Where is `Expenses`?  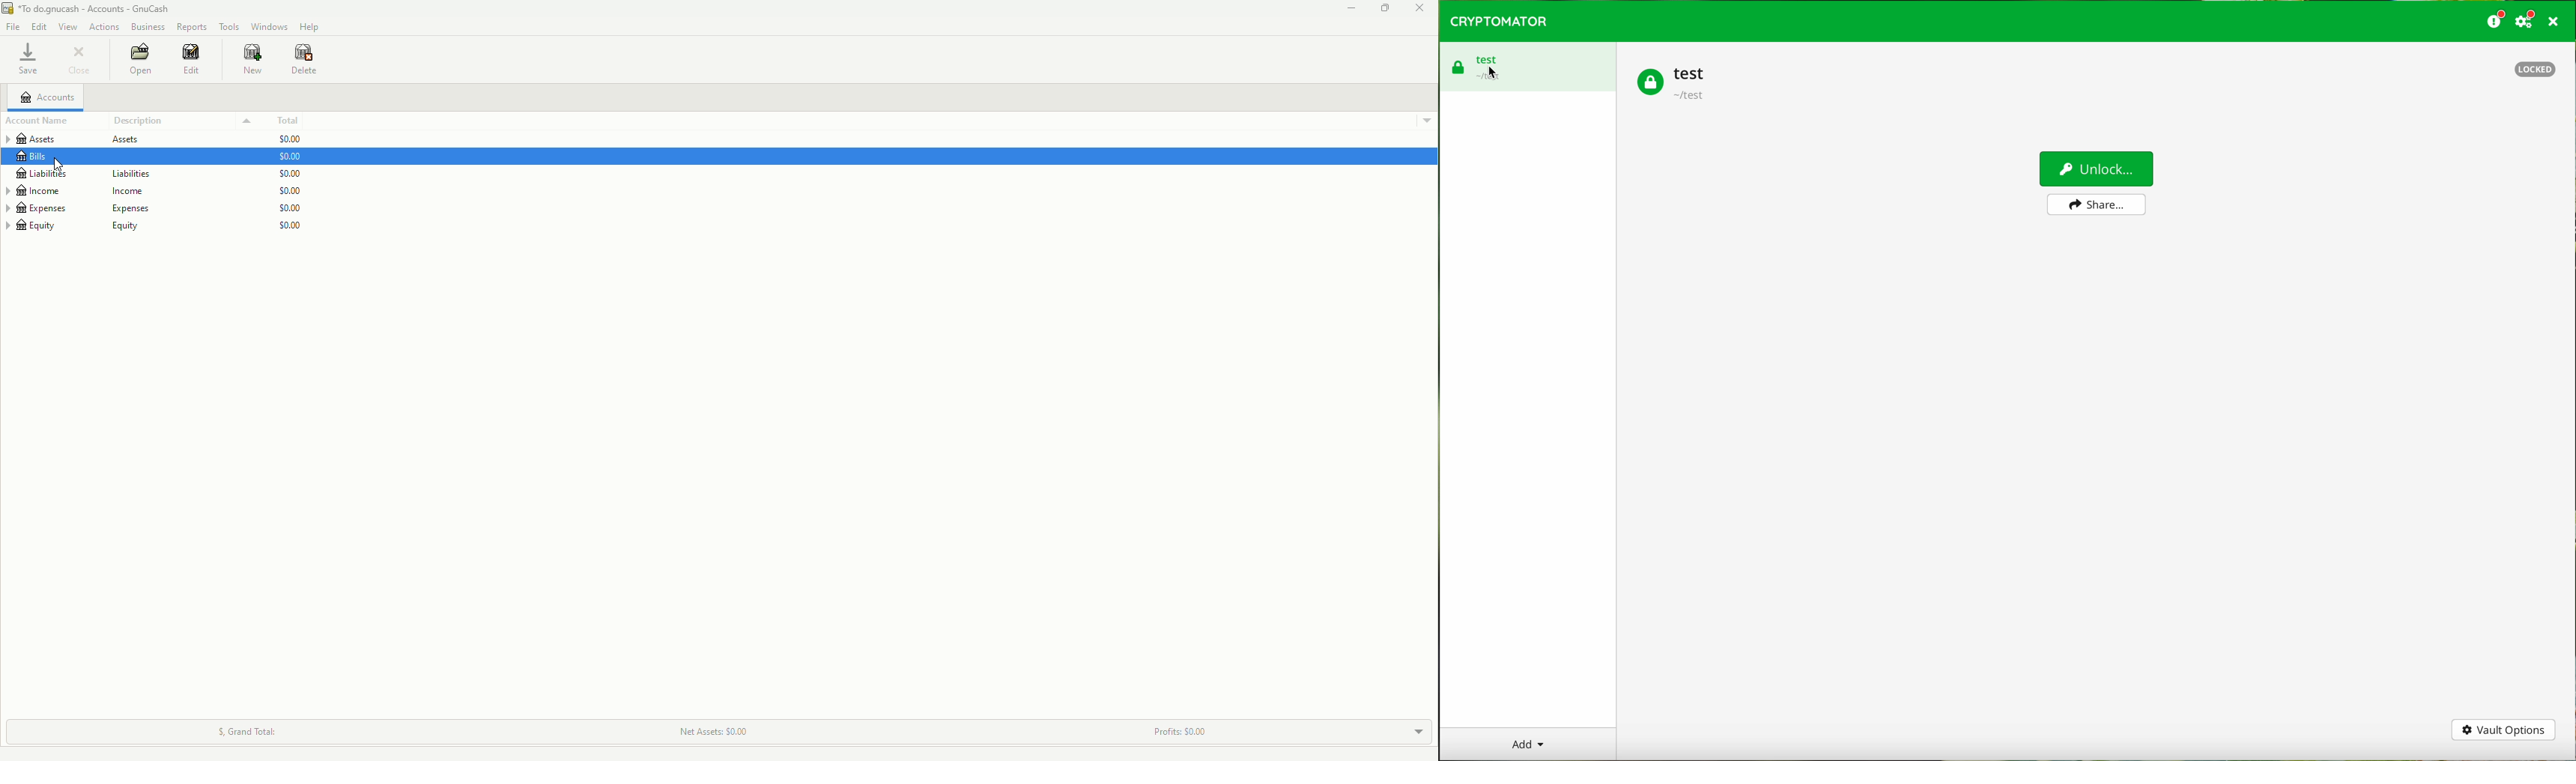 Expenses is located at coordinates (78, 208).